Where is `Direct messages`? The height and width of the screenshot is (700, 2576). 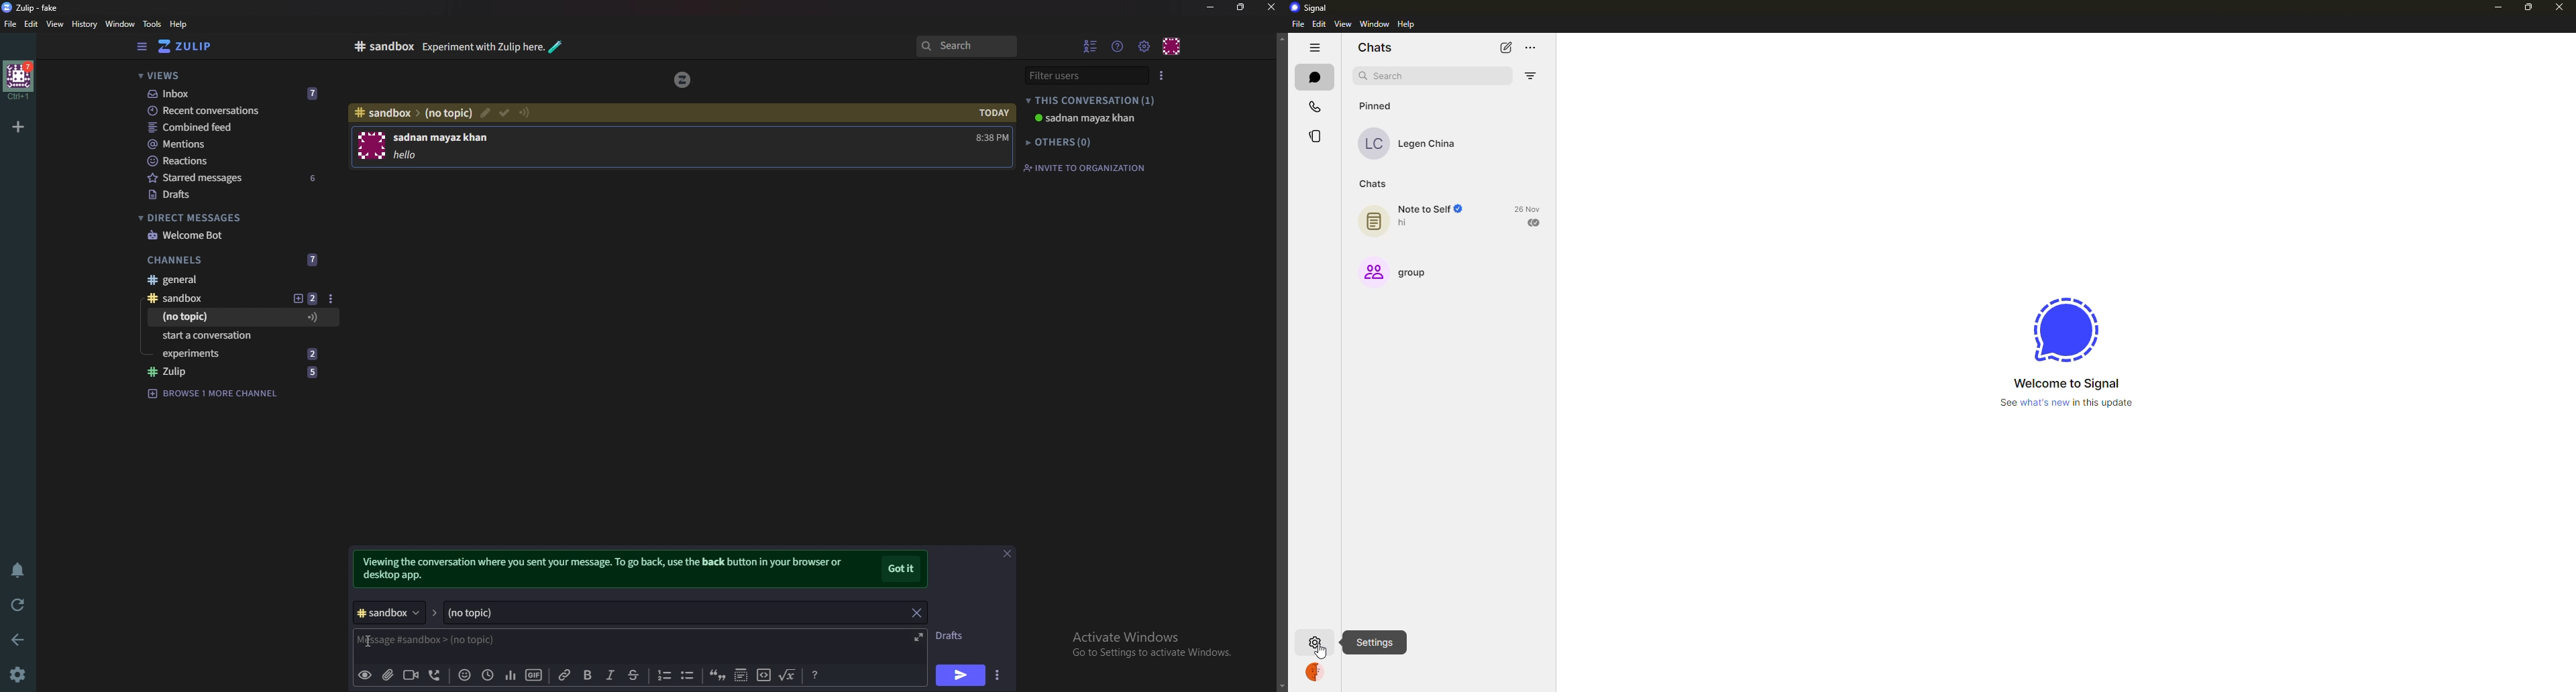 Direct messages is located at coordinates (229, 217).